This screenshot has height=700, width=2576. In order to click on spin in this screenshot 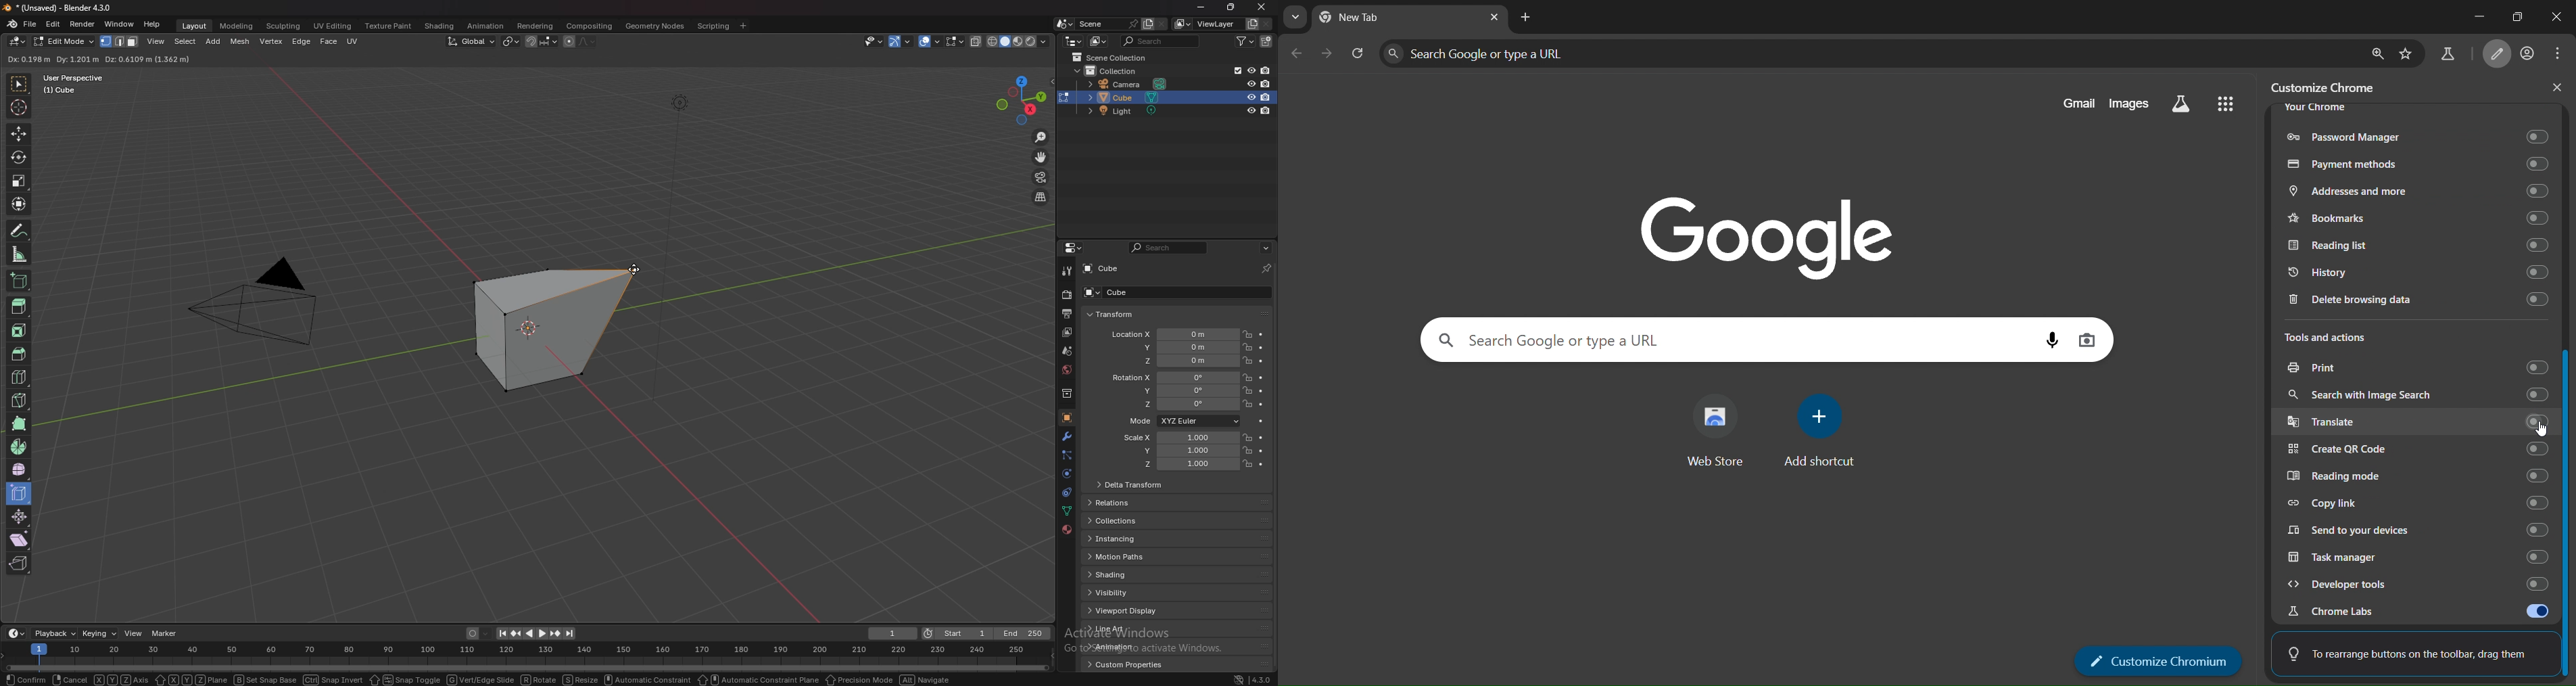, I will do `click(19, 448)`.